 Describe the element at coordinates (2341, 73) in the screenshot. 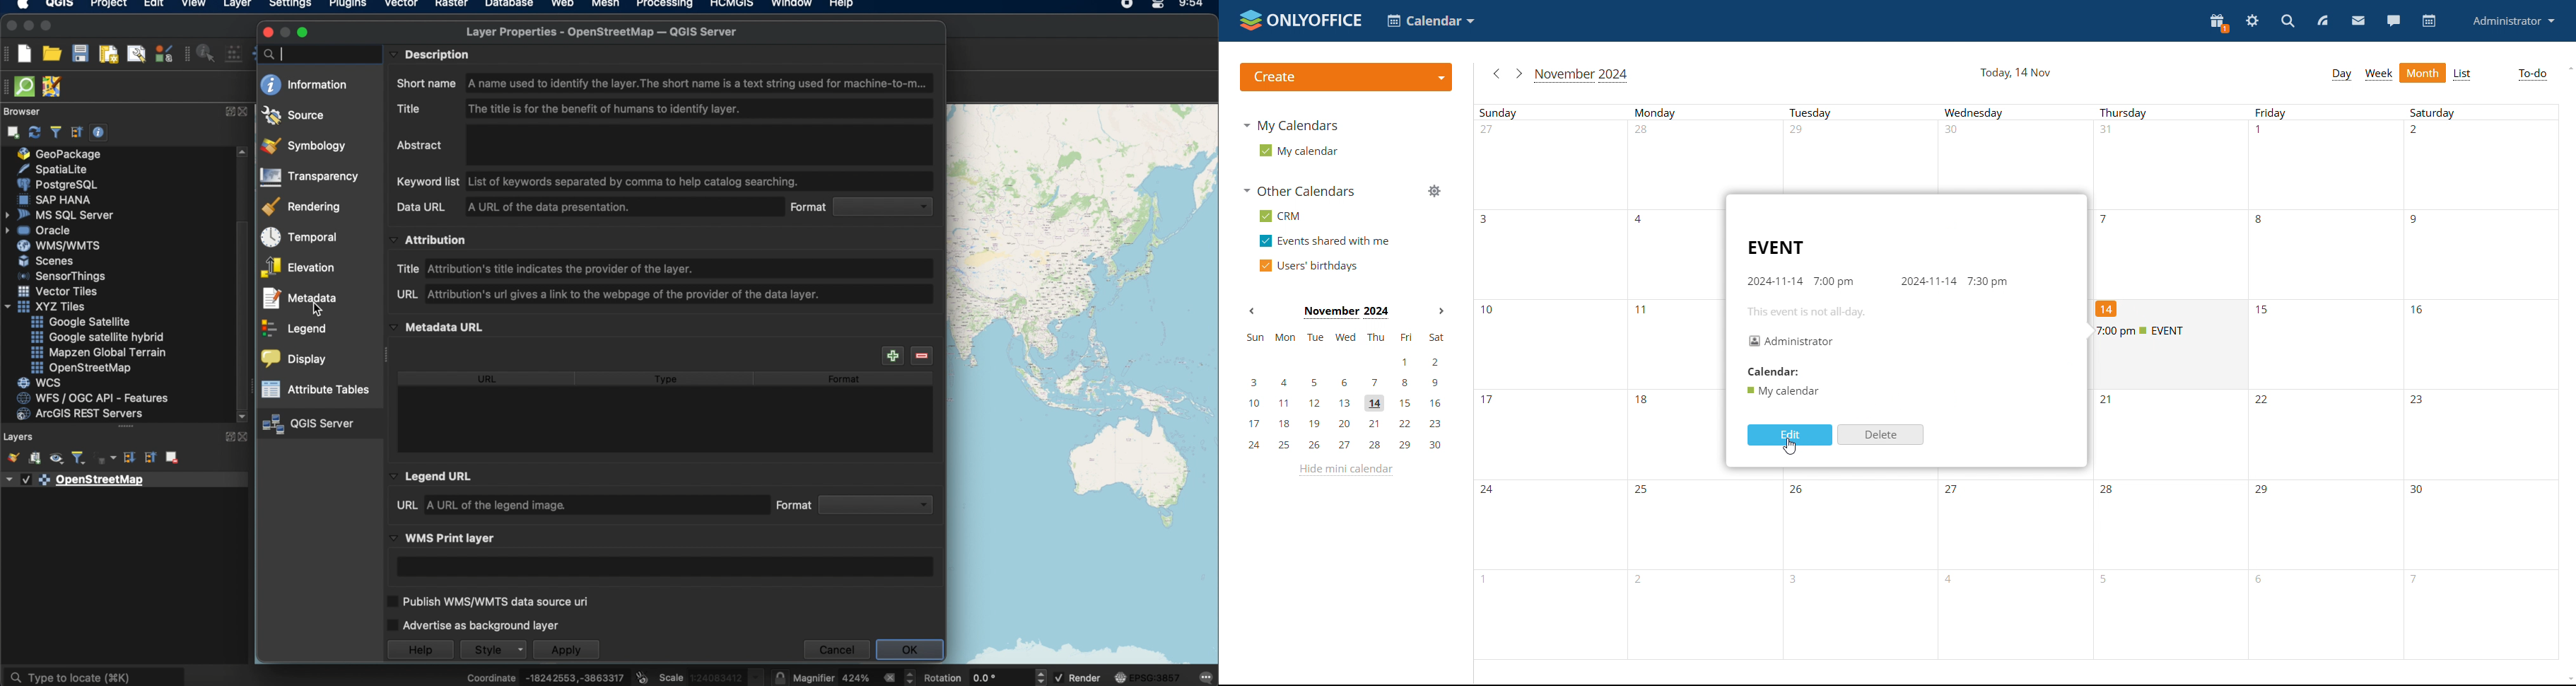

I see `day view` at that location.